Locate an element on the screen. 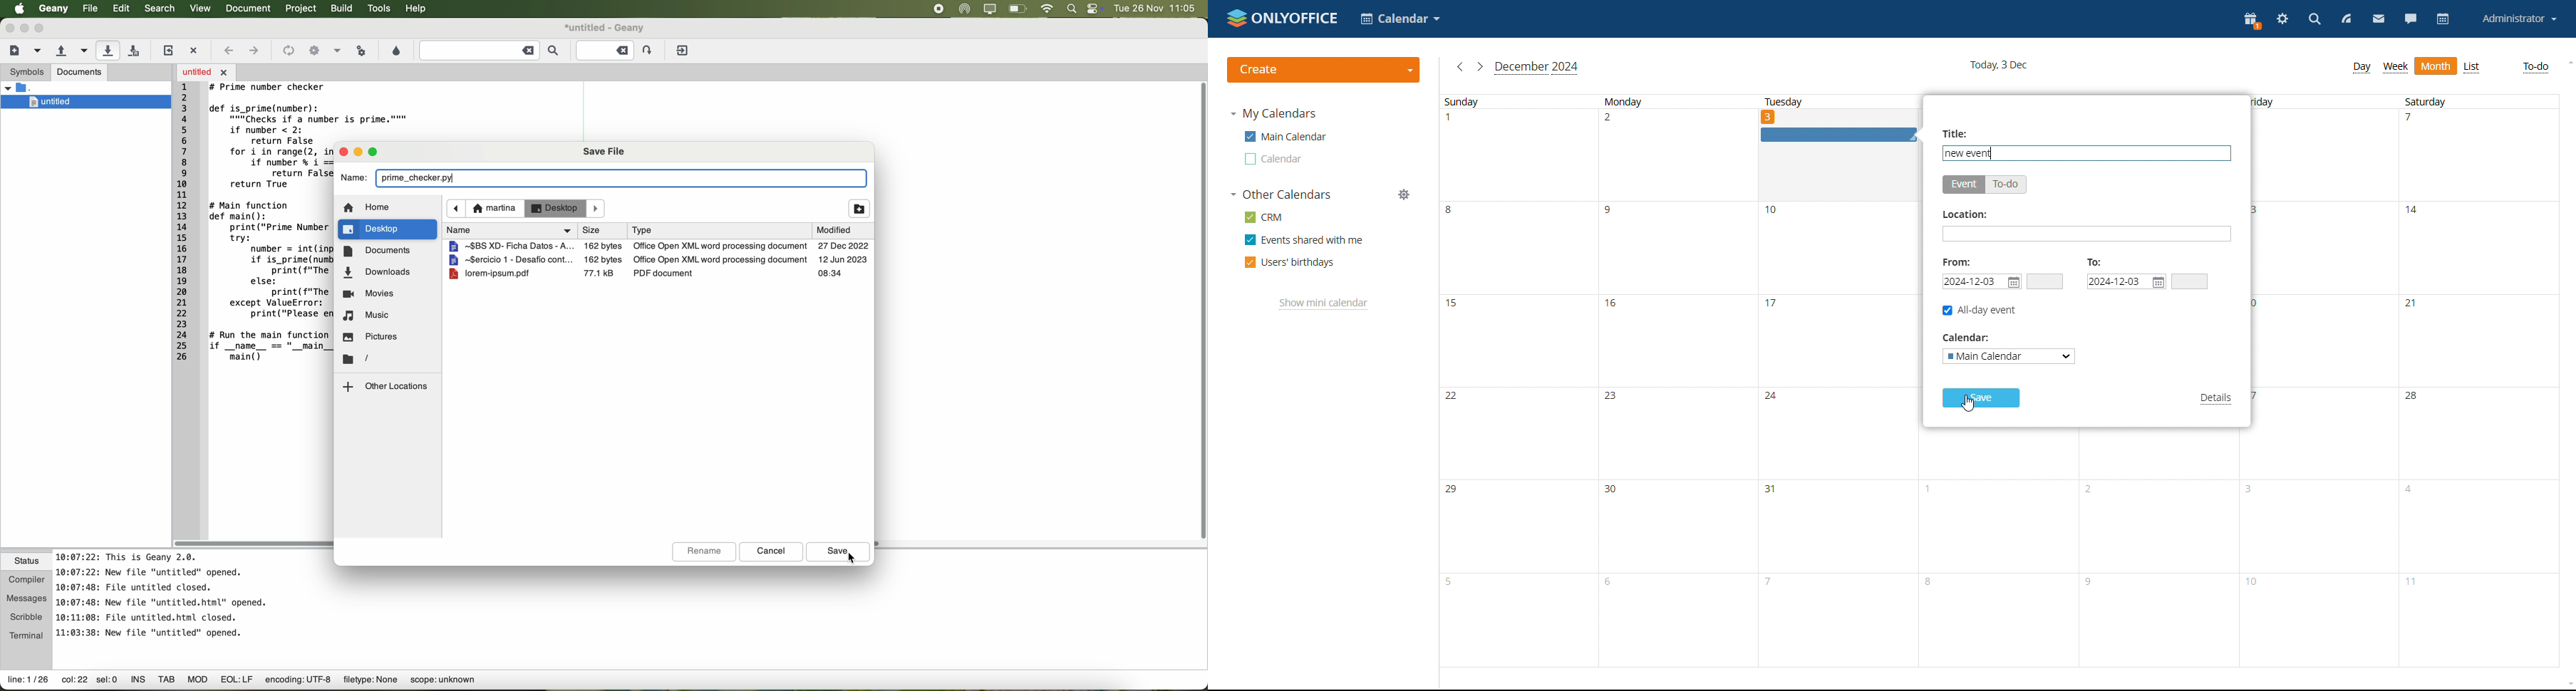 This screenshot has height=700, width=2576. to-do is located at coordinates (2007, 185).